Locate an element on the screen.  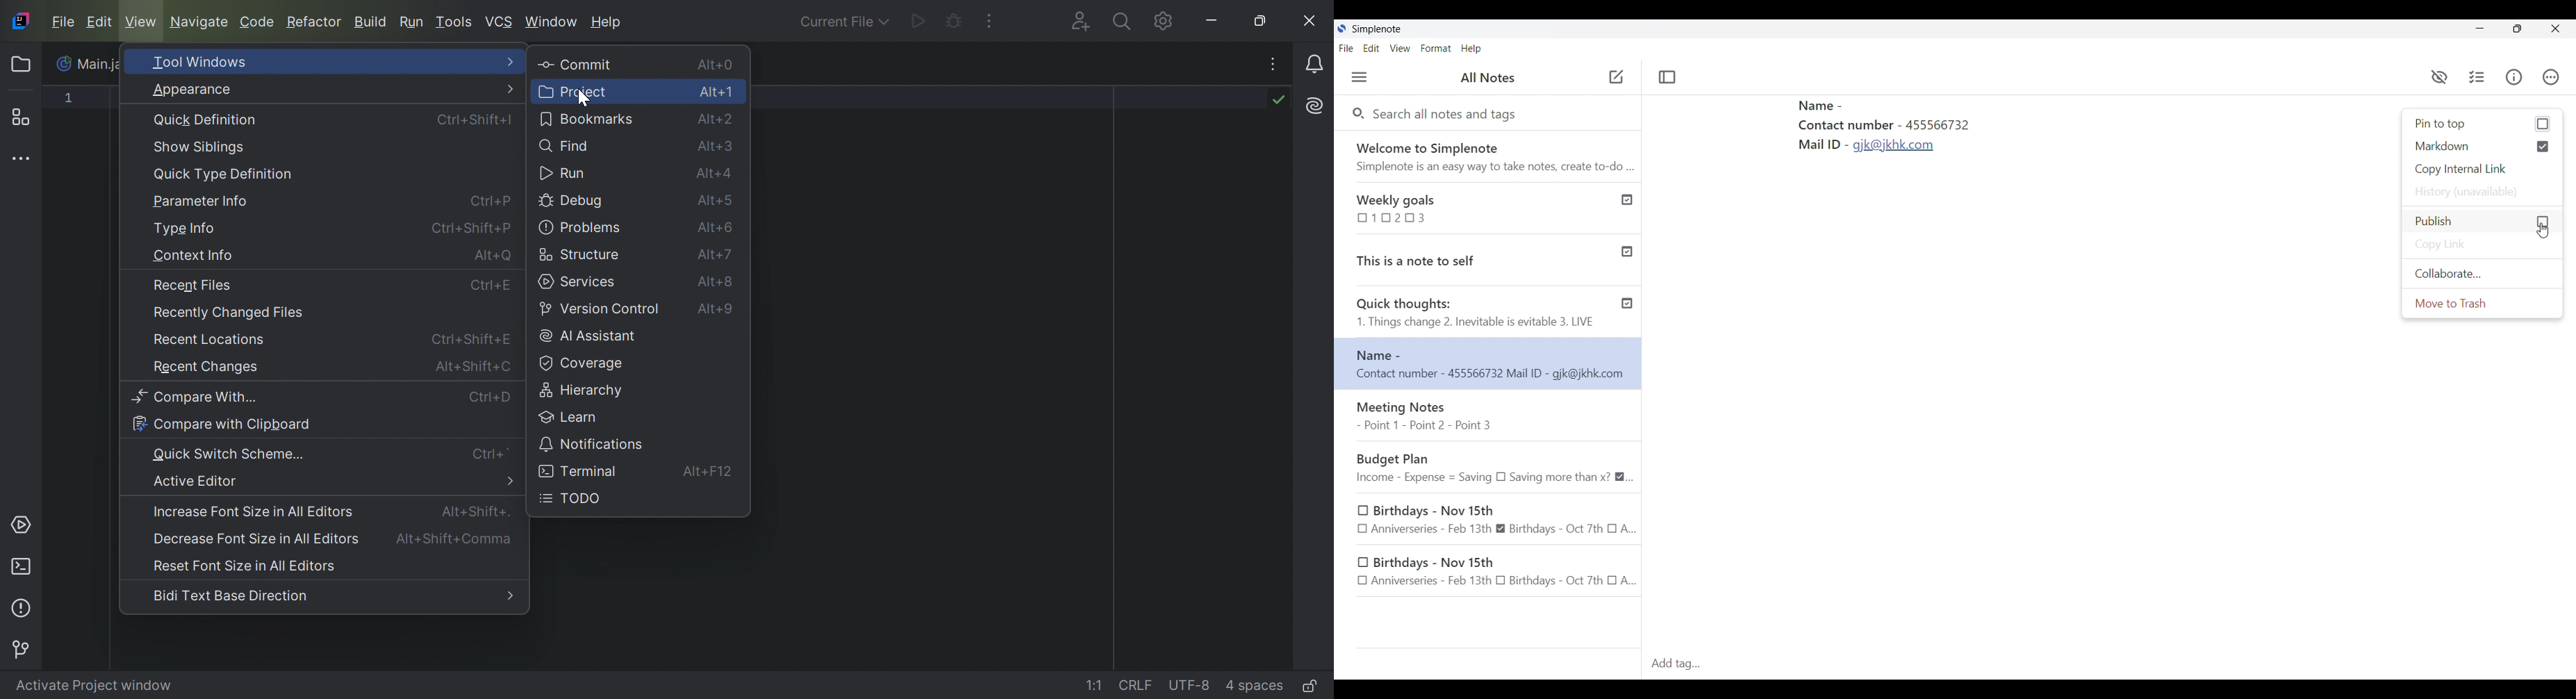
Edit menu is located at coordinates (1371, 48).